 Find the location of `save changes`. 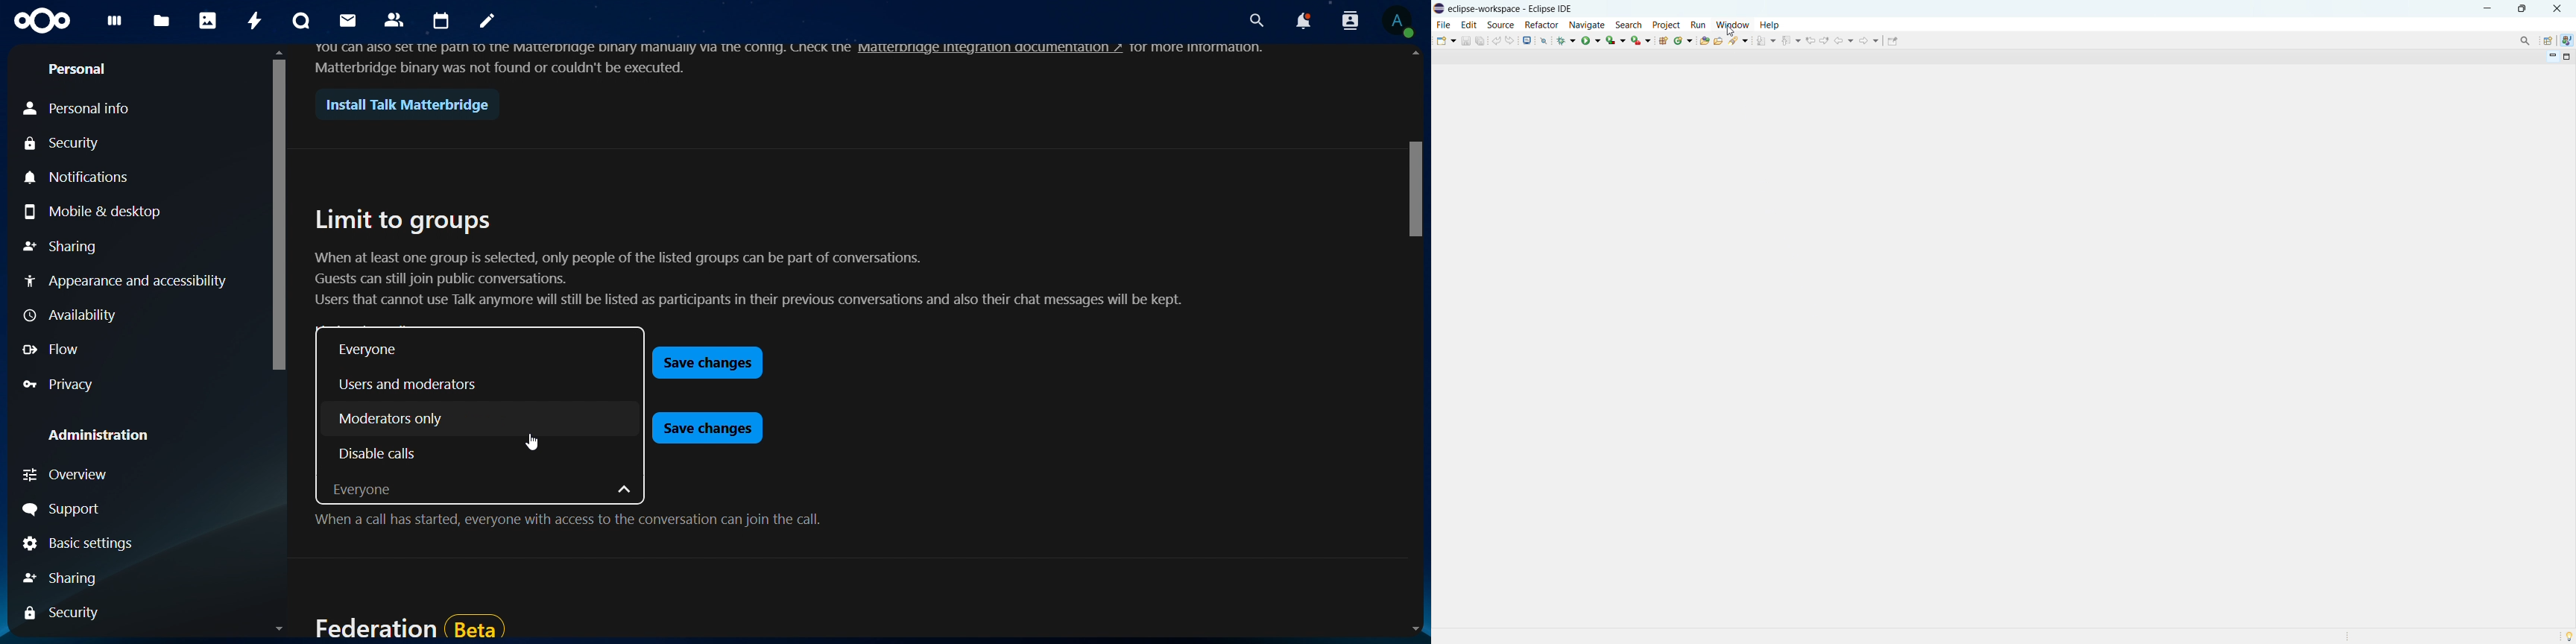

save changes is located at coordinates (706, 361).